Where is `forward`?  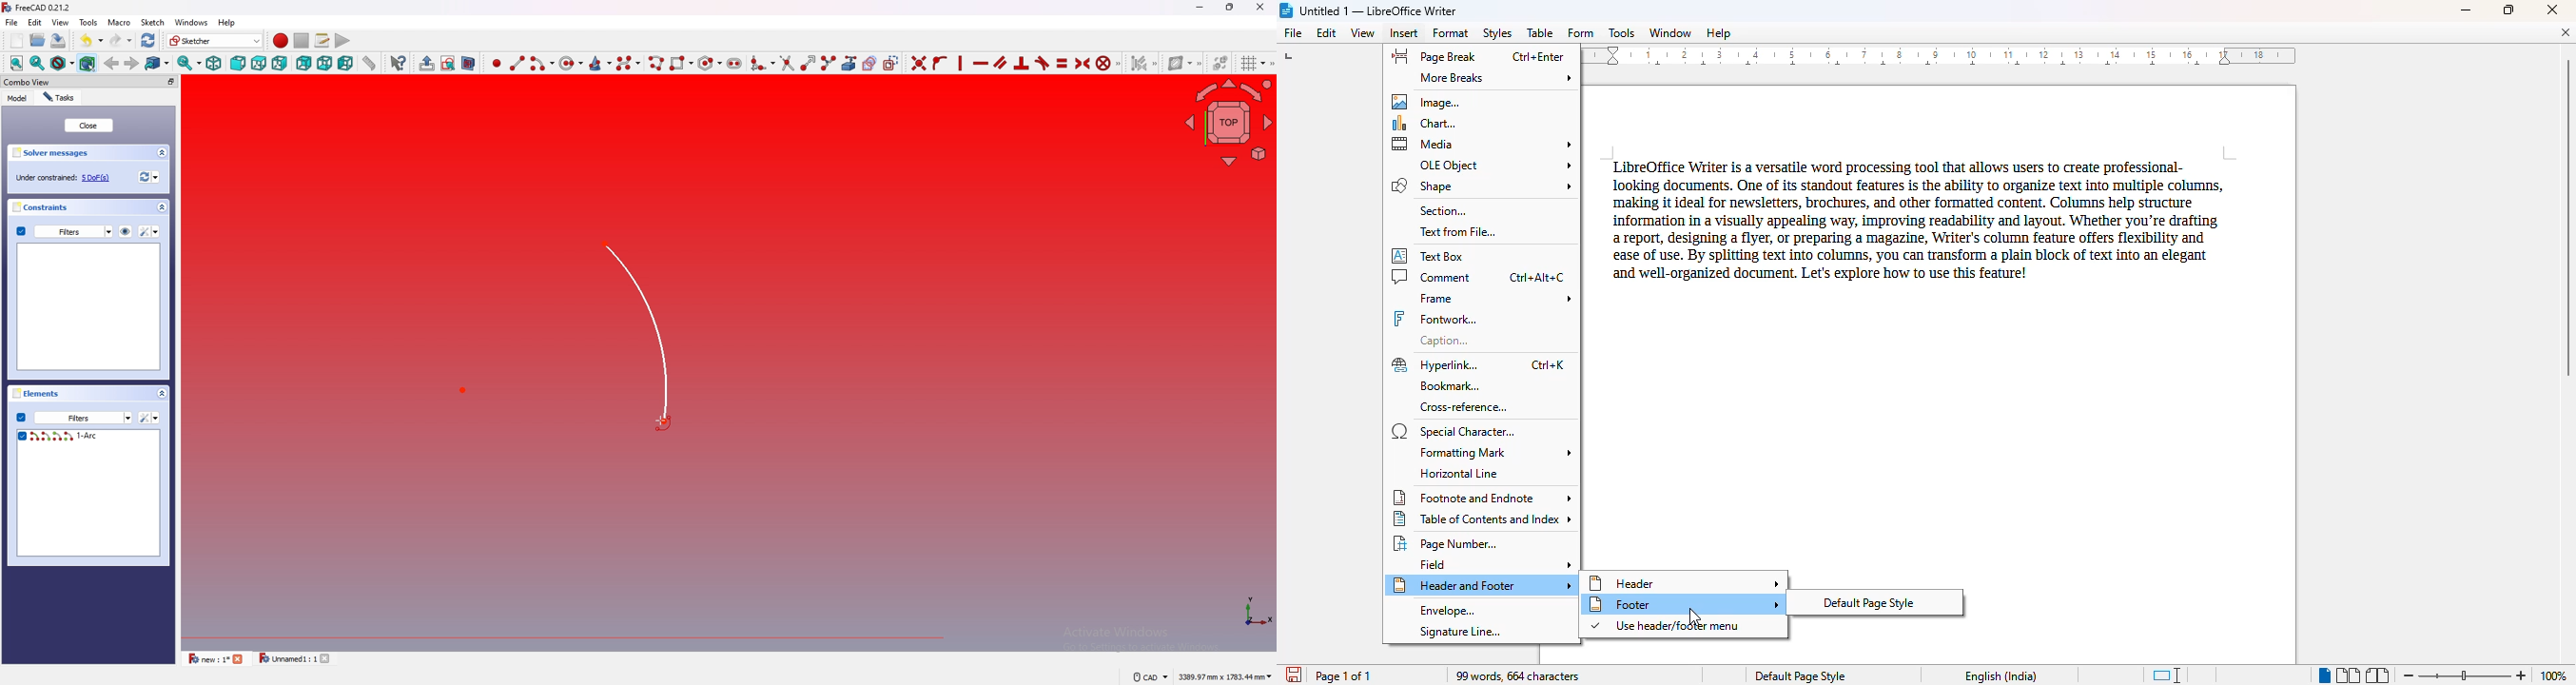
forward is located at coordinates (132, 63).